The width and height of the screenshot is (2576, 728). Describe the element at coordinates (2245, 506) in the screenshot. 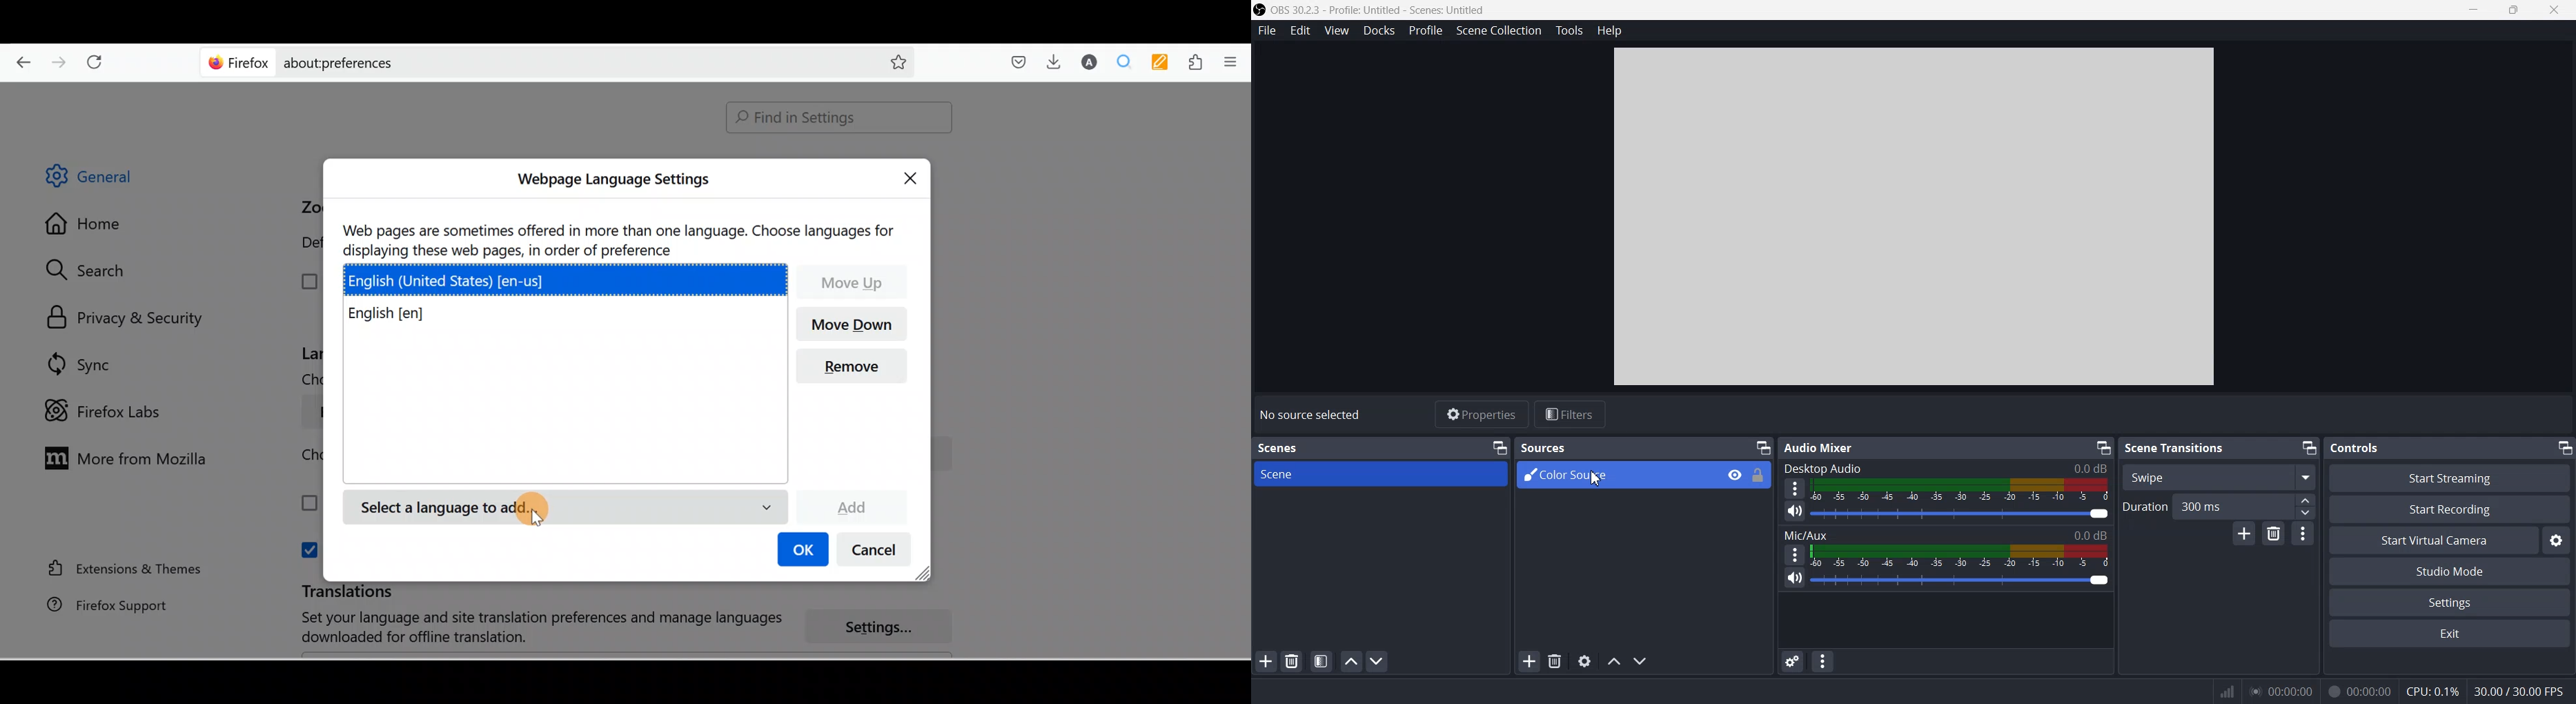

I see `300 ms` at that location.